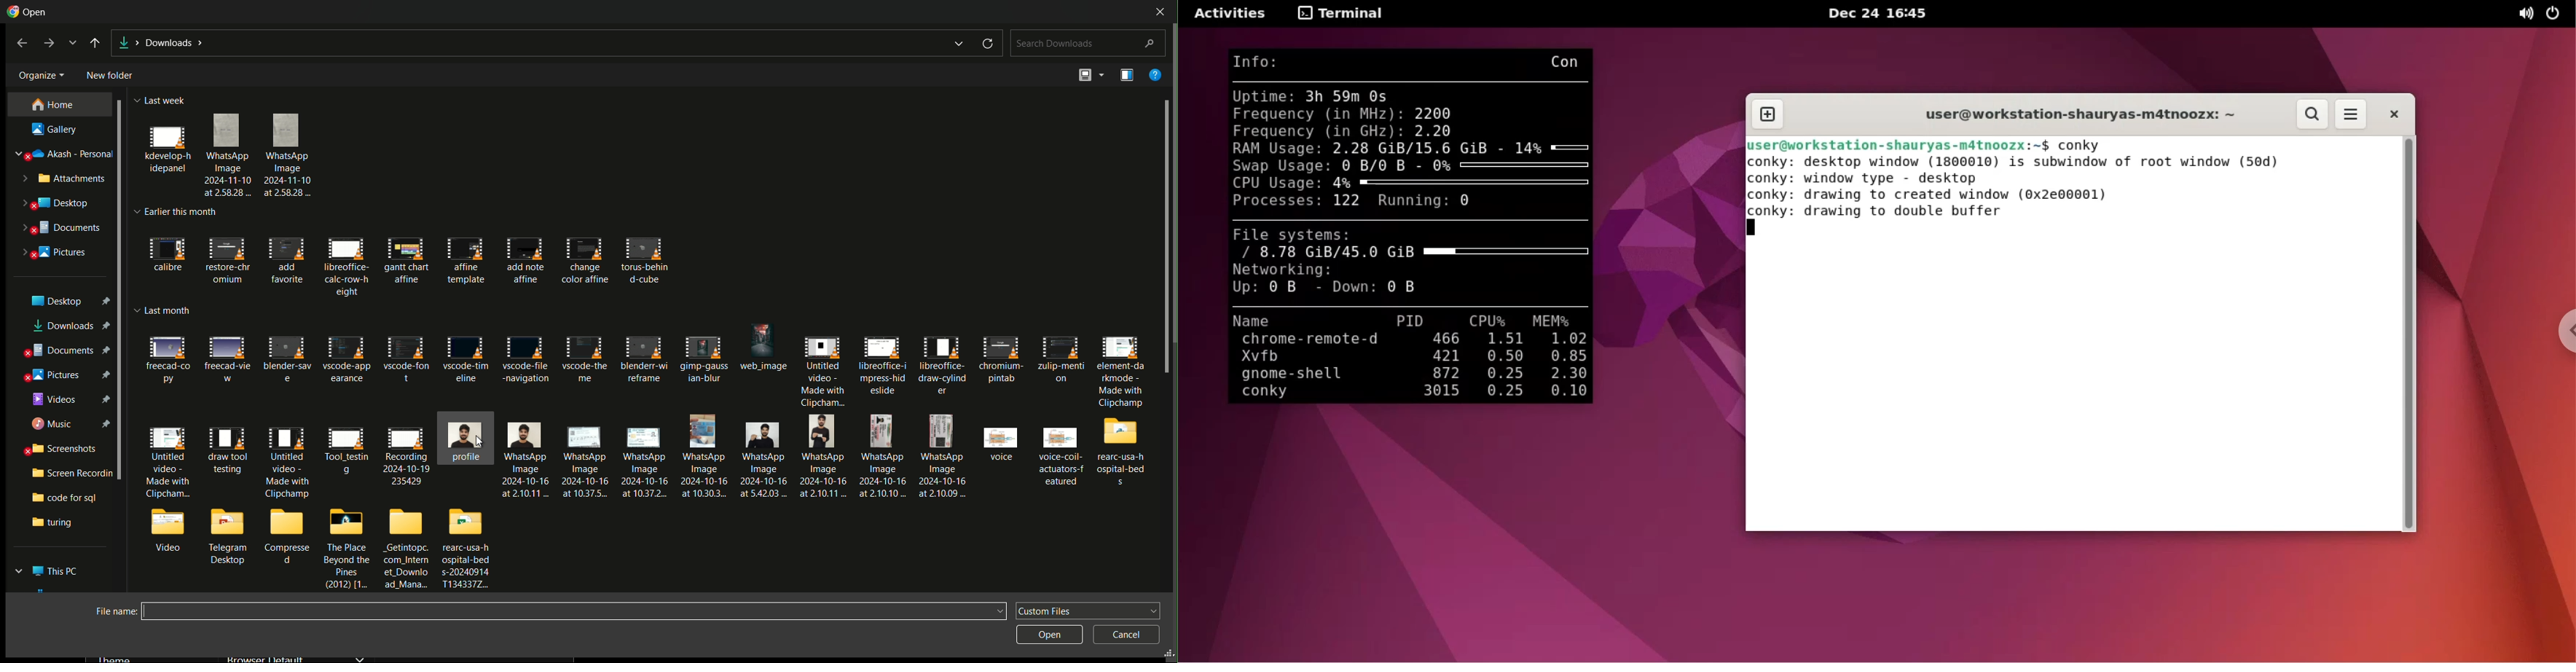  I want to click on change view, so click(1084, 76).